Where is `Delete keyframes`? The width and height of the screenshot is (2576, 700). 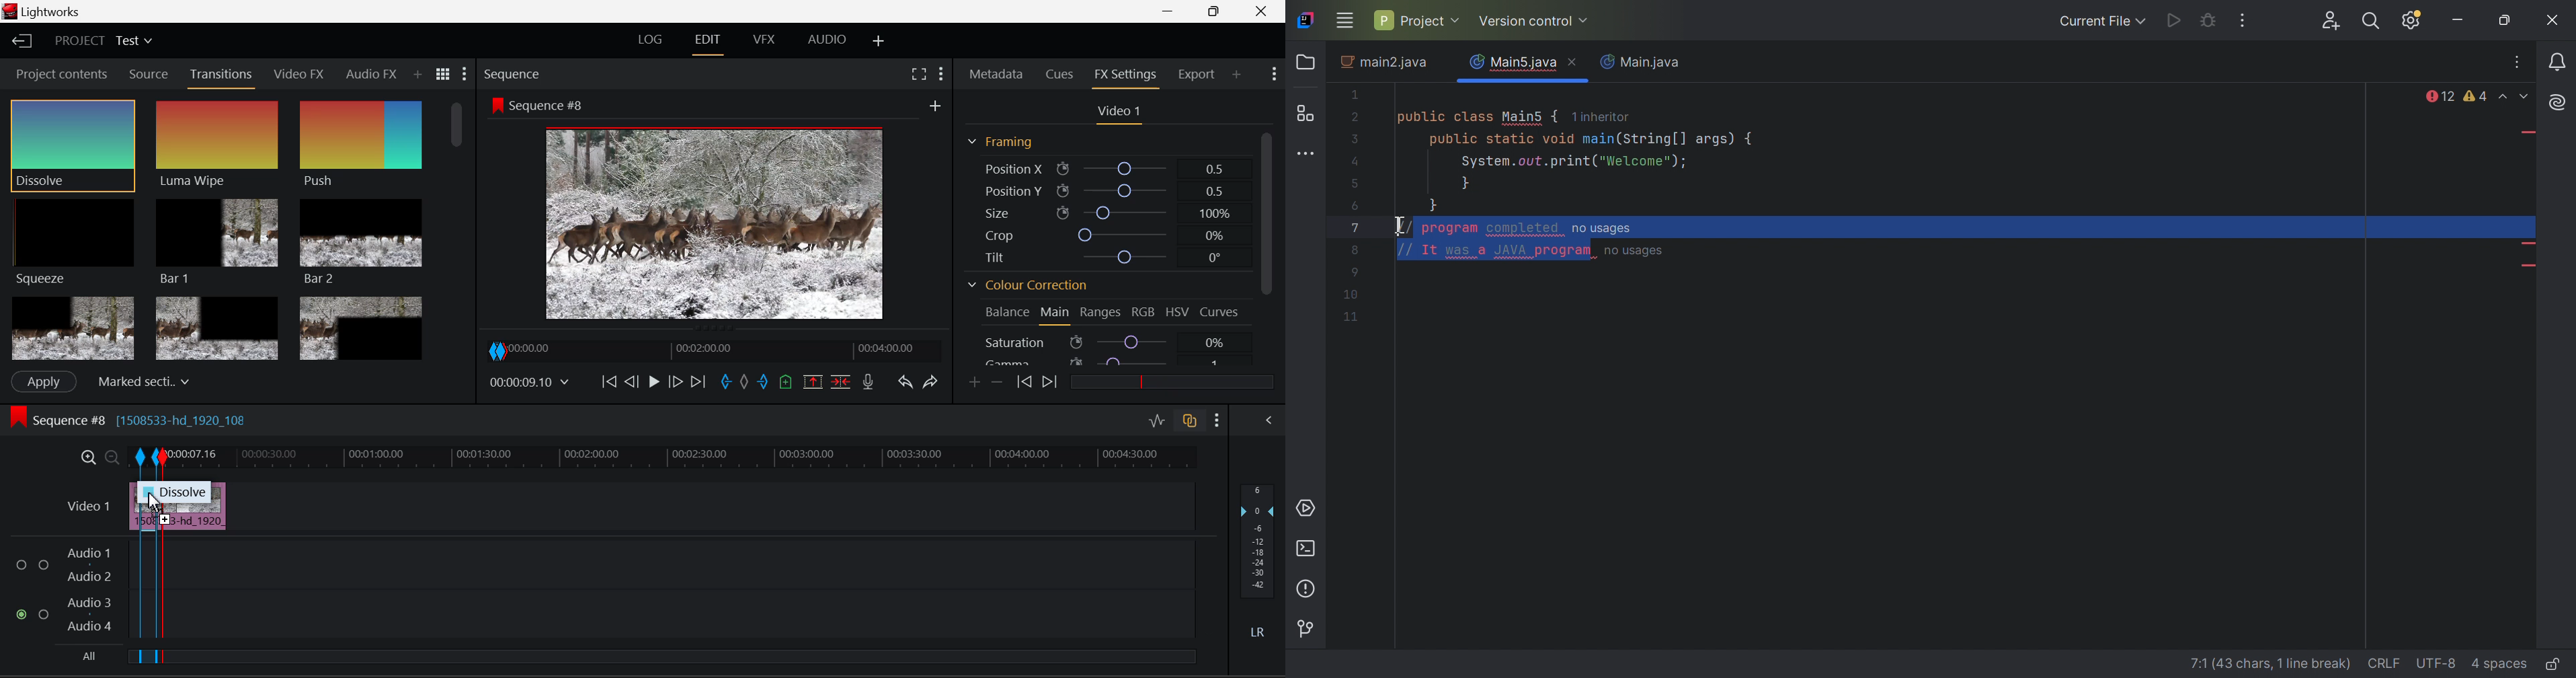
Delete keyframes is located at coordinates (996, 381).